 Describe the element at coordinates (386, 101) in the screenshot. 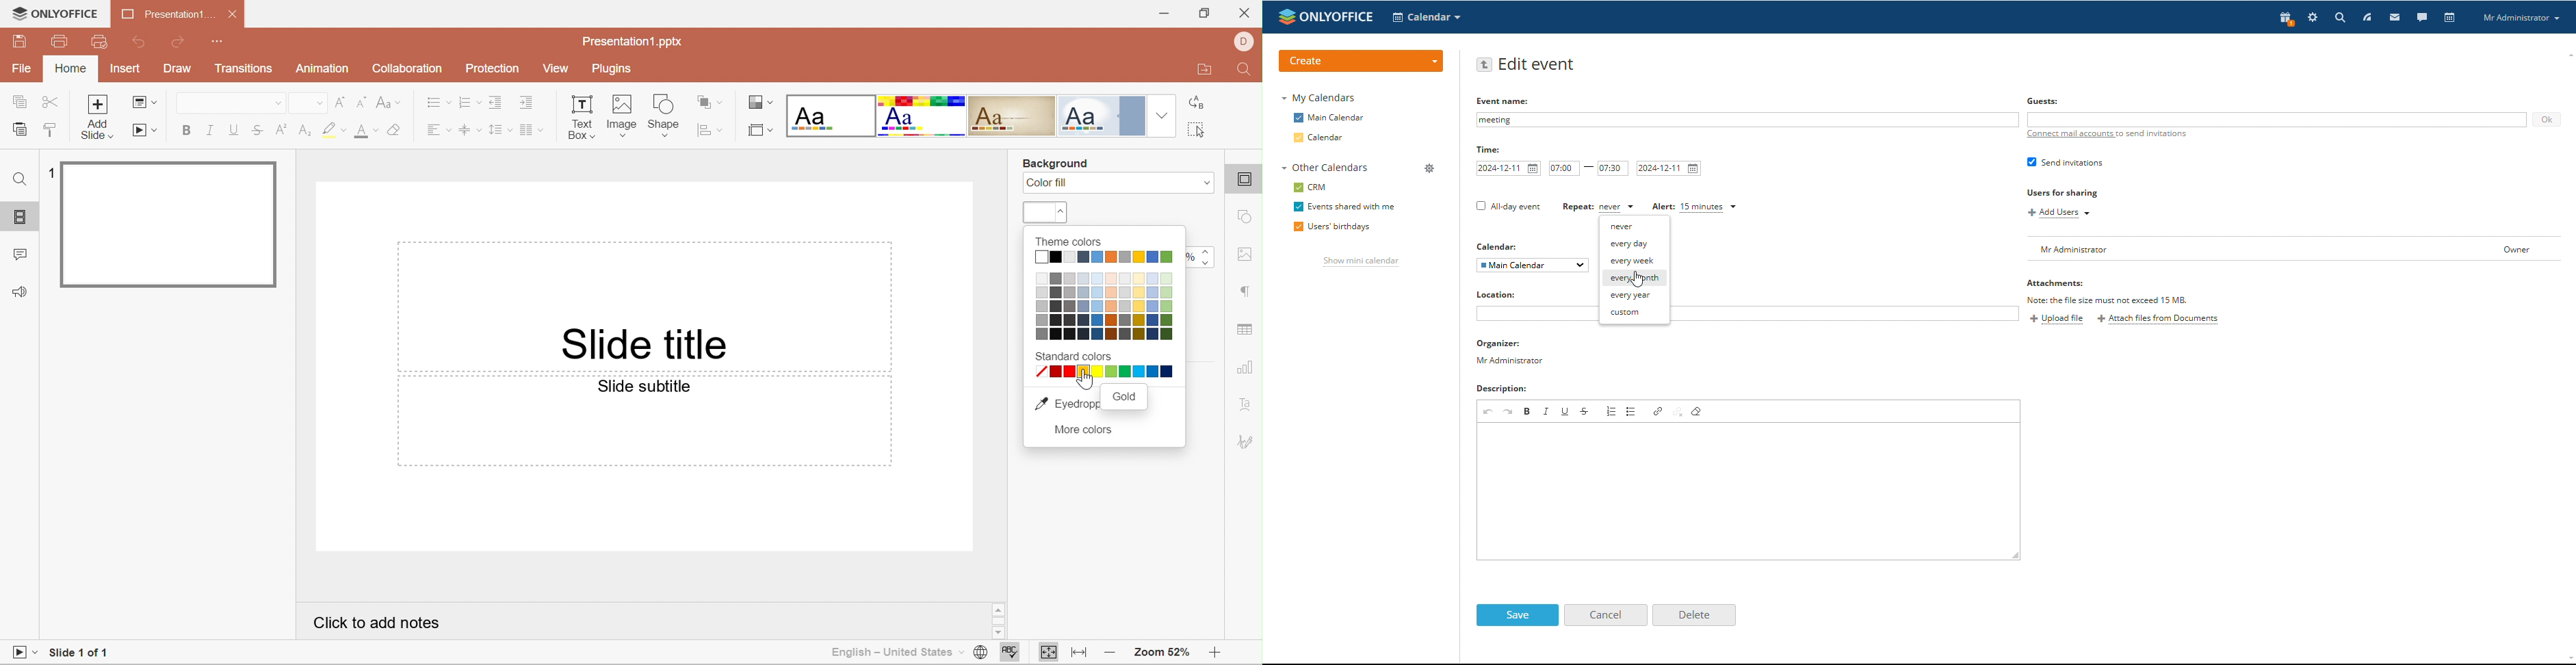

I see `Change case` at that location.